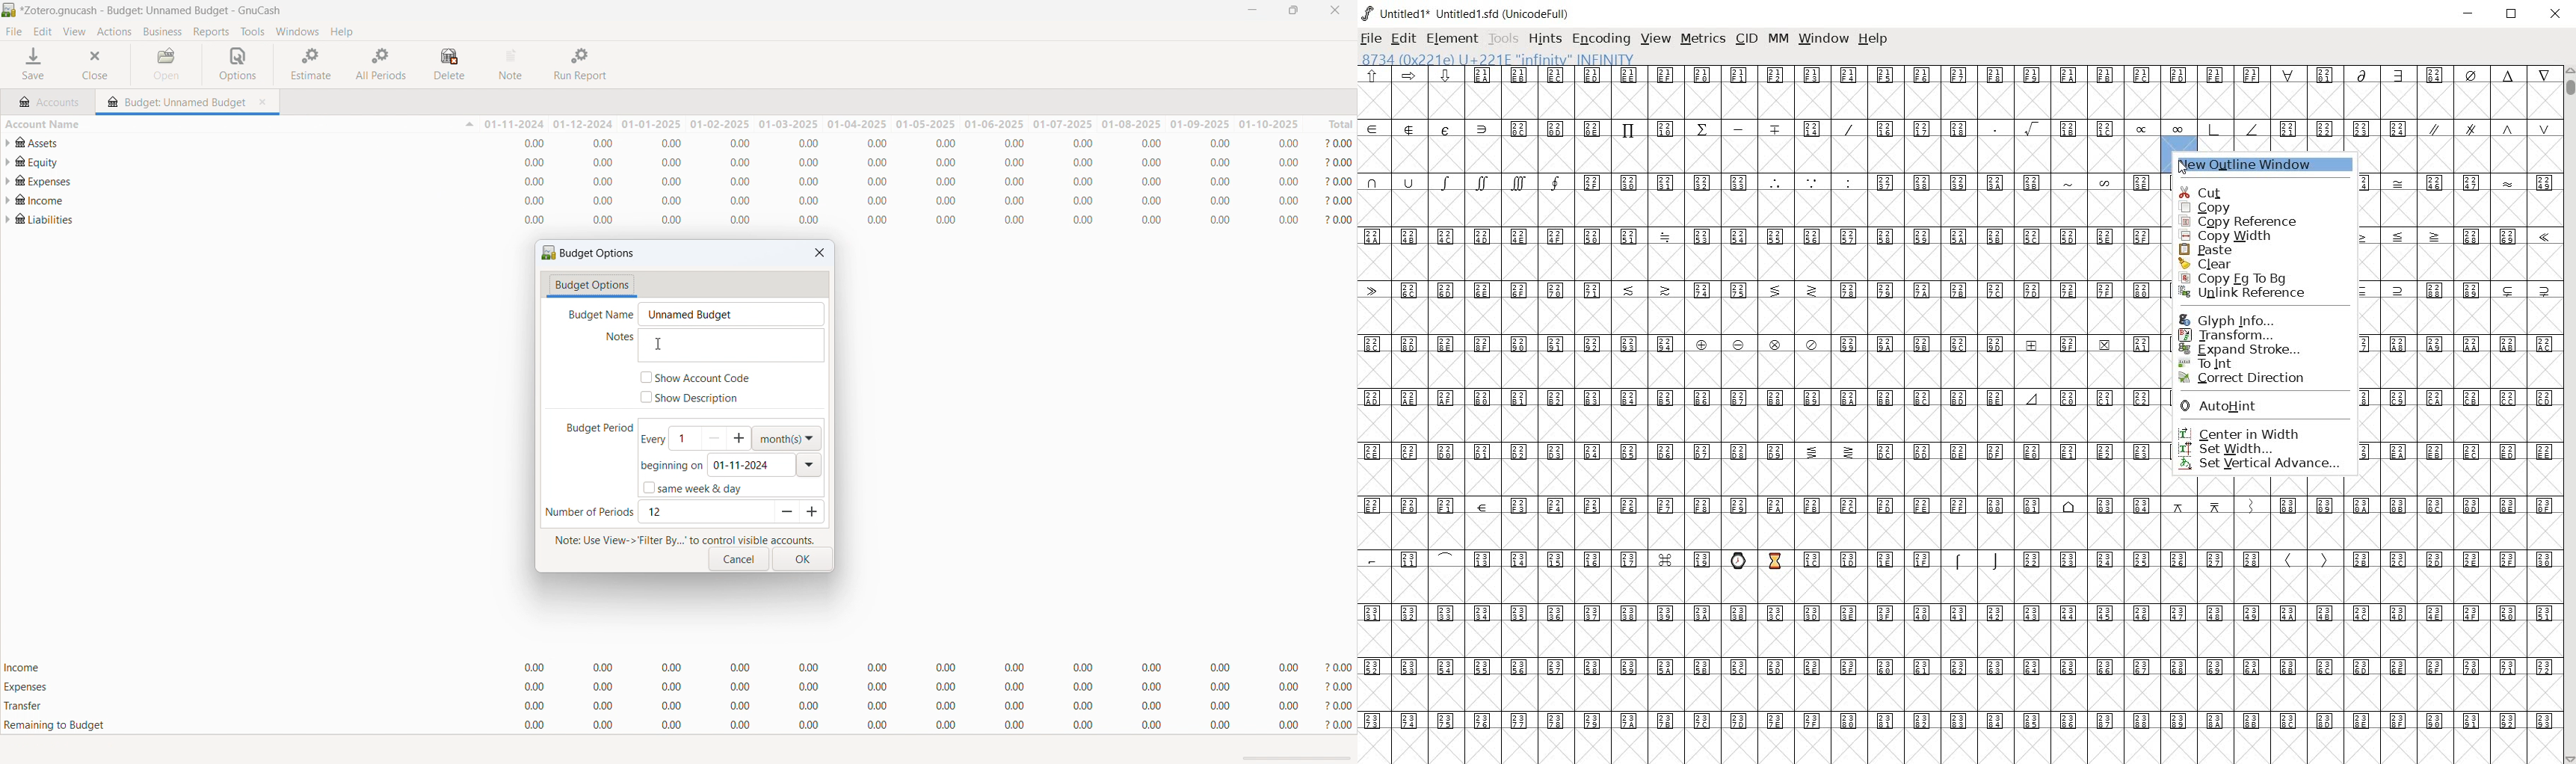  Describe the element at coordinates (1293, 11) in the screenshot. I see `maximize` at that location.